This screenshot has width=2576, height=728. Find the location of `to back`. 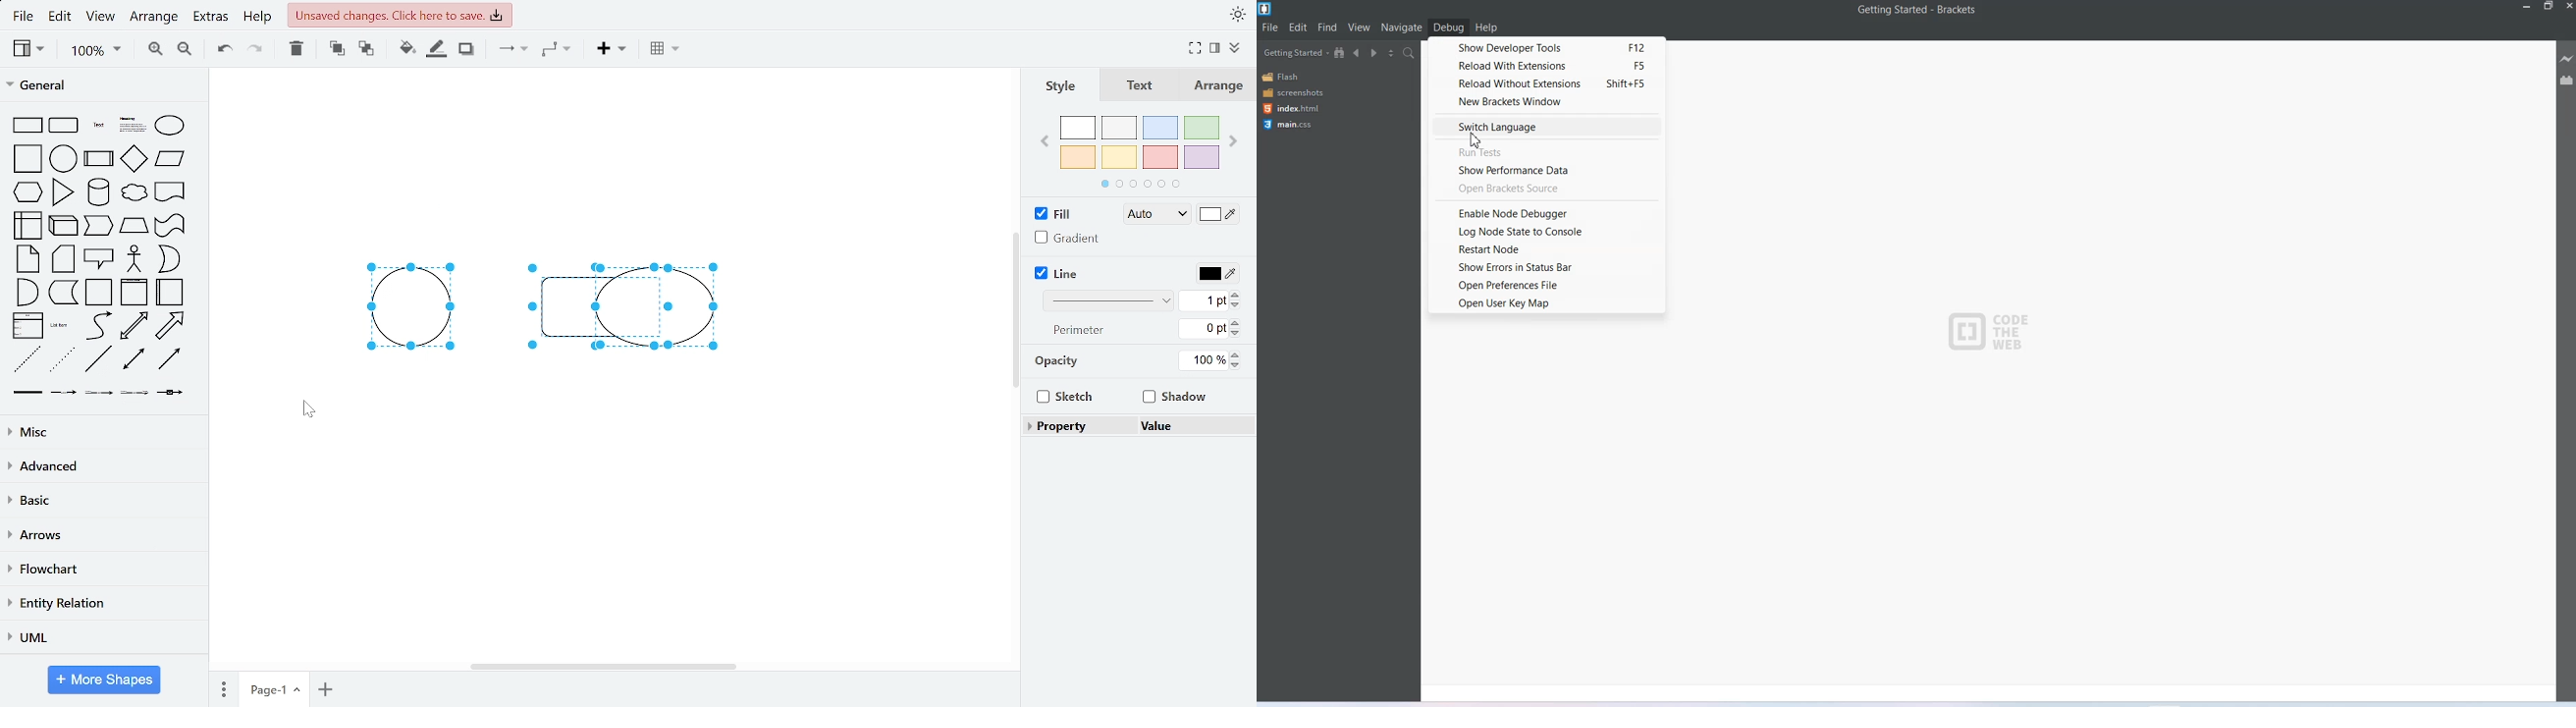

to back is located at coordinates (363, 49).